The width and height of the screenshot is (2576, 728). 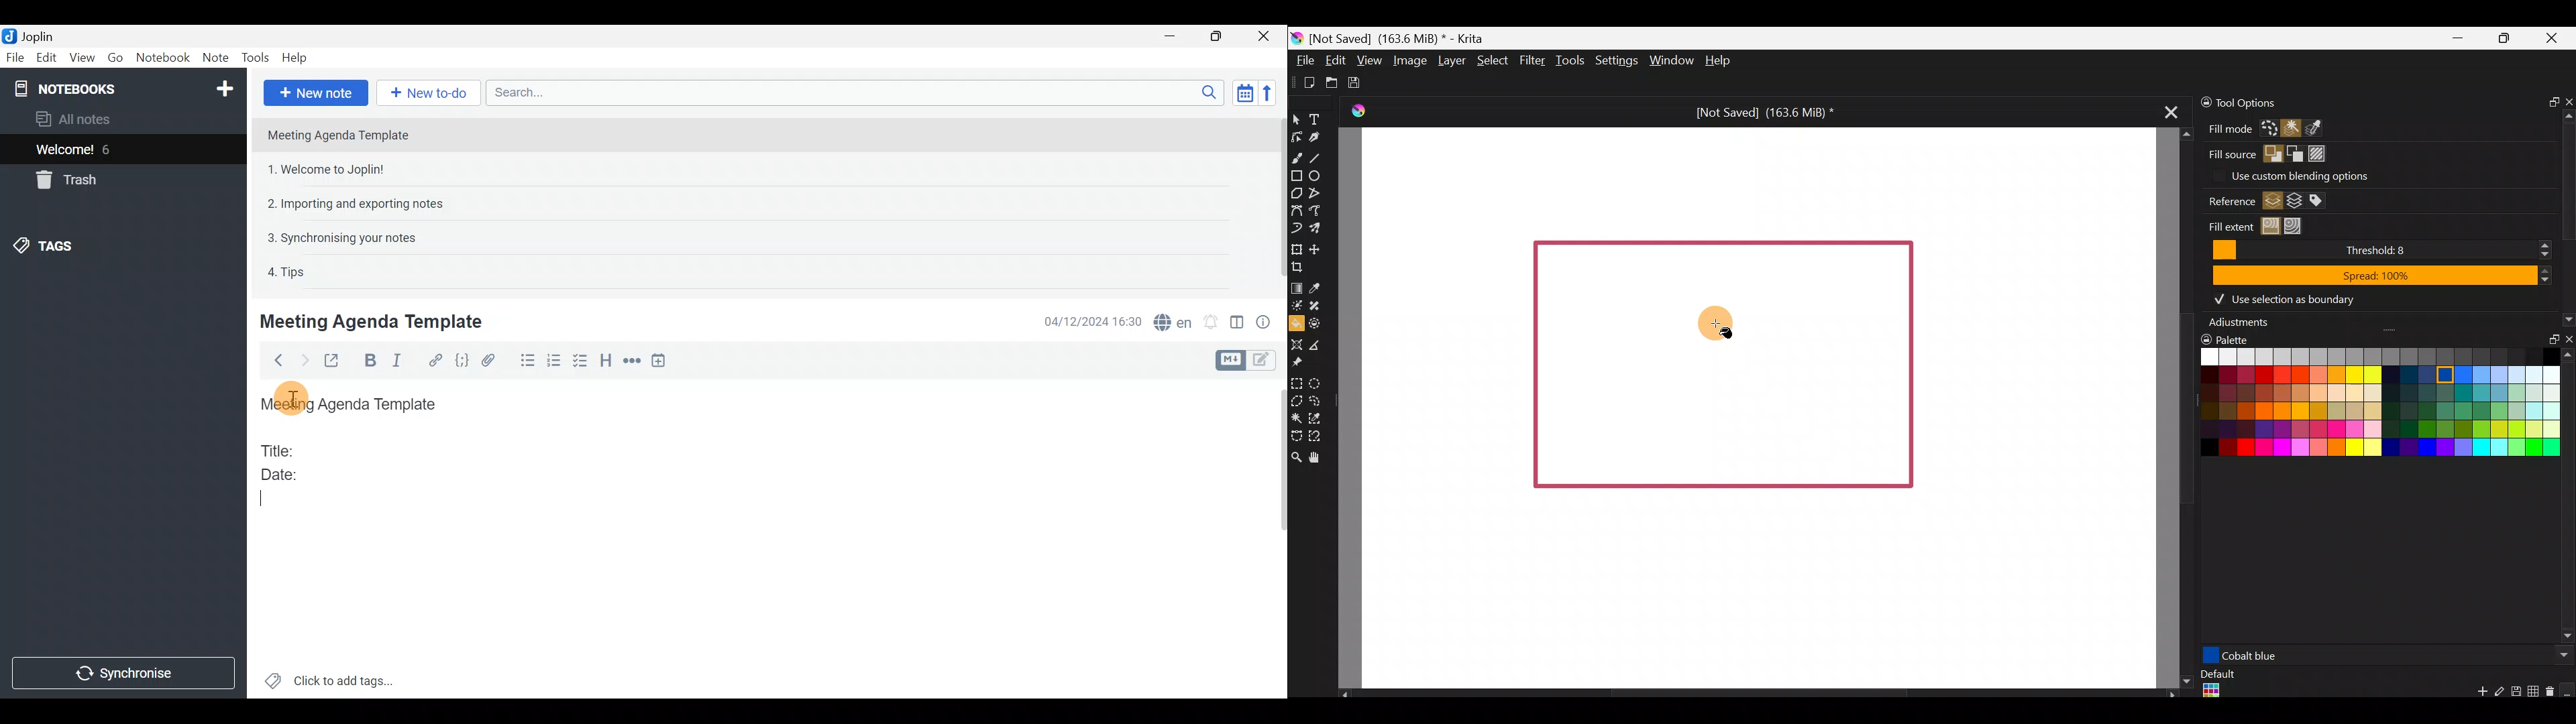 I want to click on Edit swatch/group, so click(x=2500, y=695).